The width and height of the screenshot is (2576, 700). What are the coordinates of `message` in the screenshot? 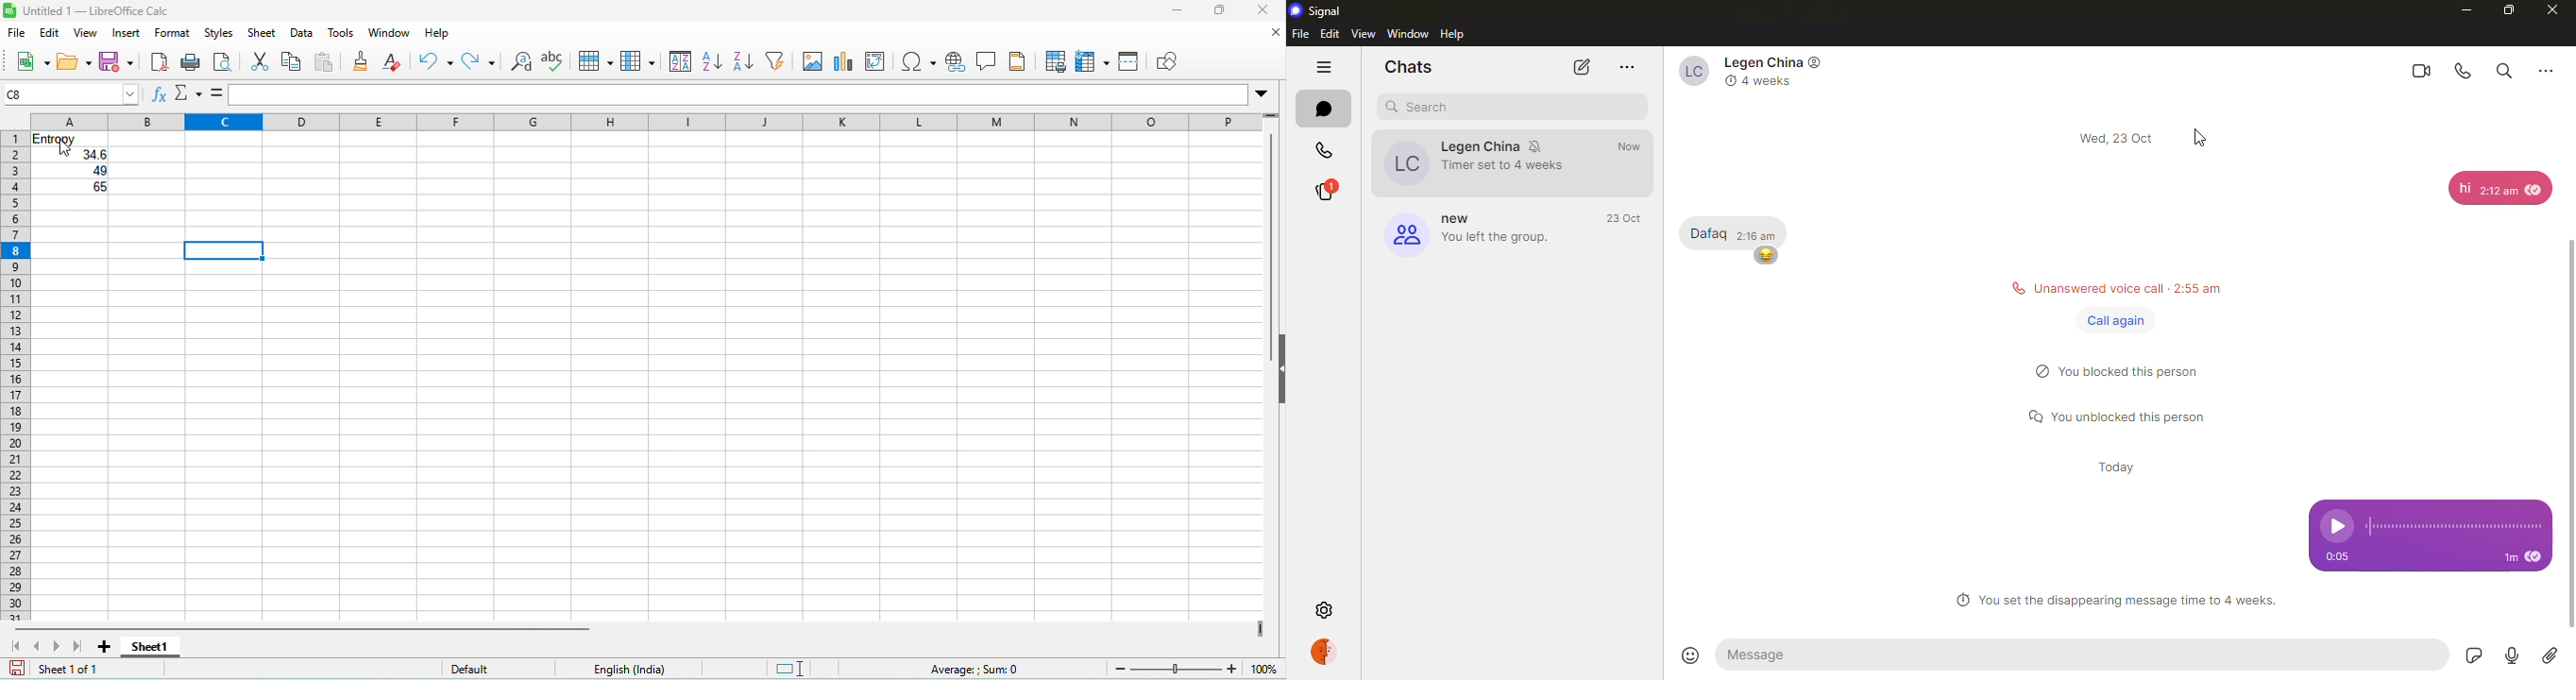 It's located at (1708, 231).